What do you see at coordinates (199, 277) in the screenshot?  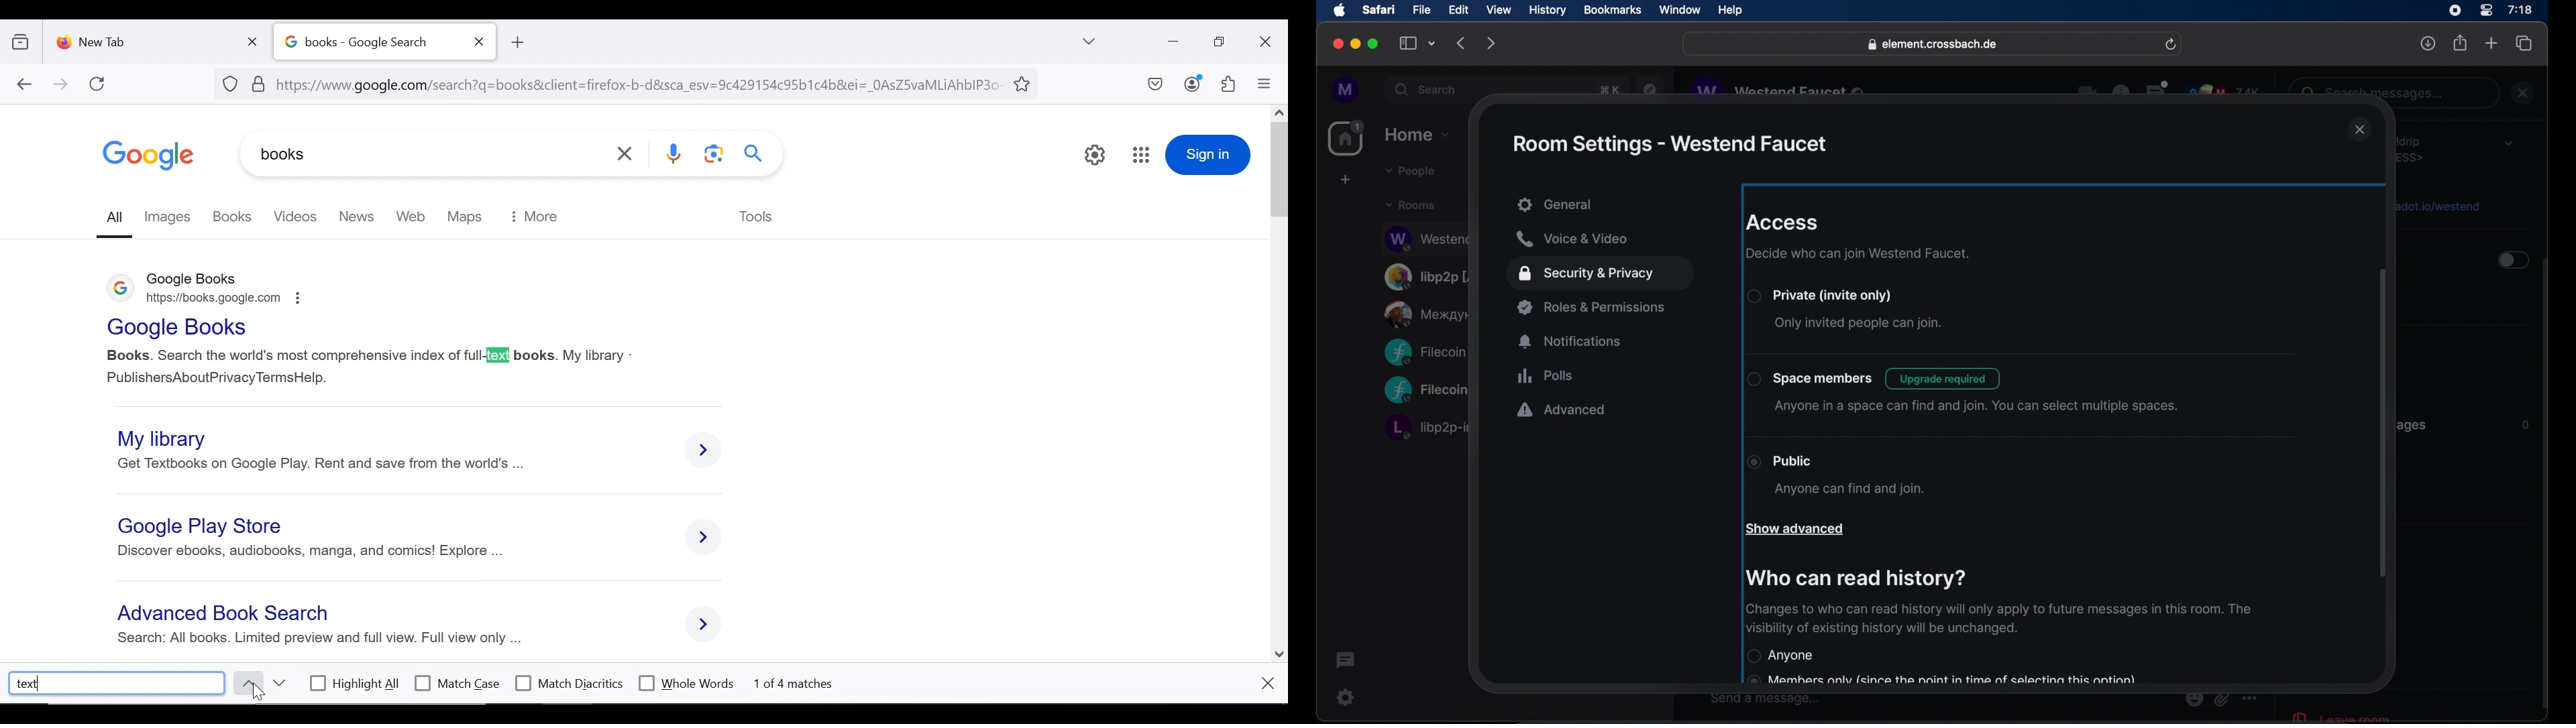 I see `google books` at bounding box center [199, 277].